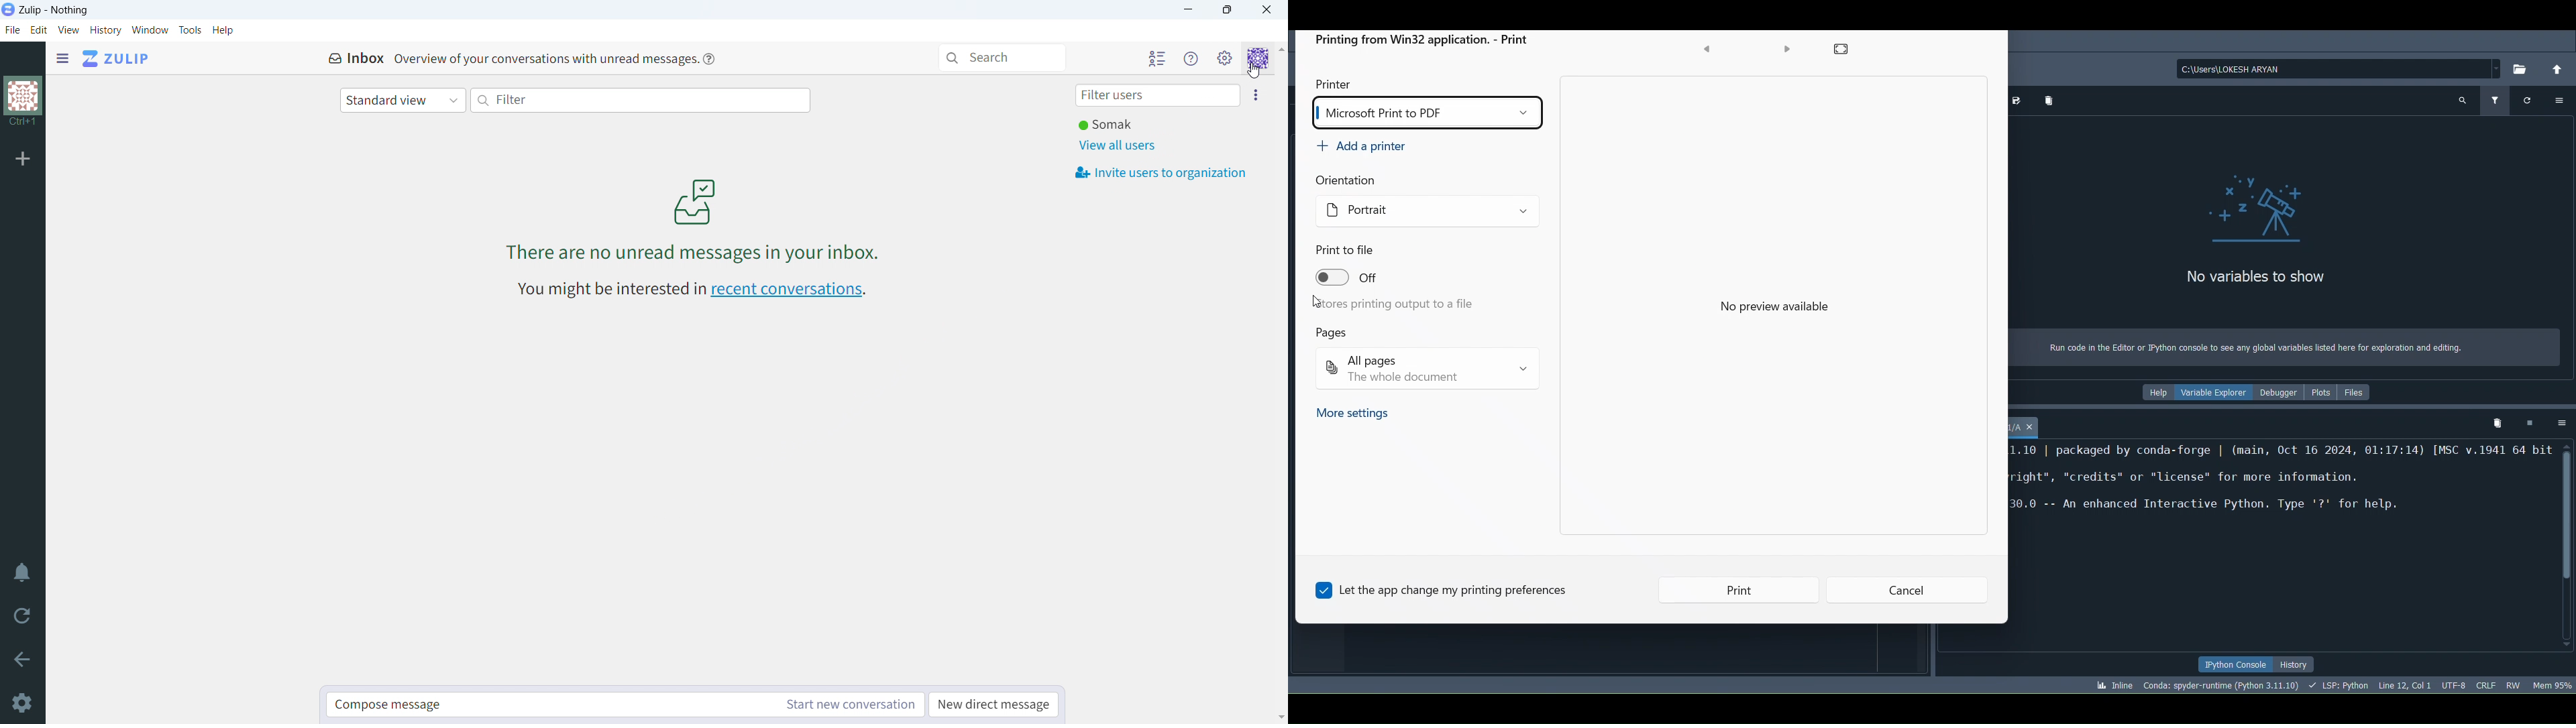 The image size is (2576, 728). Describe the element at coordinates (2214, 394) in the screenshot. I see `Variable explorer` at that location.